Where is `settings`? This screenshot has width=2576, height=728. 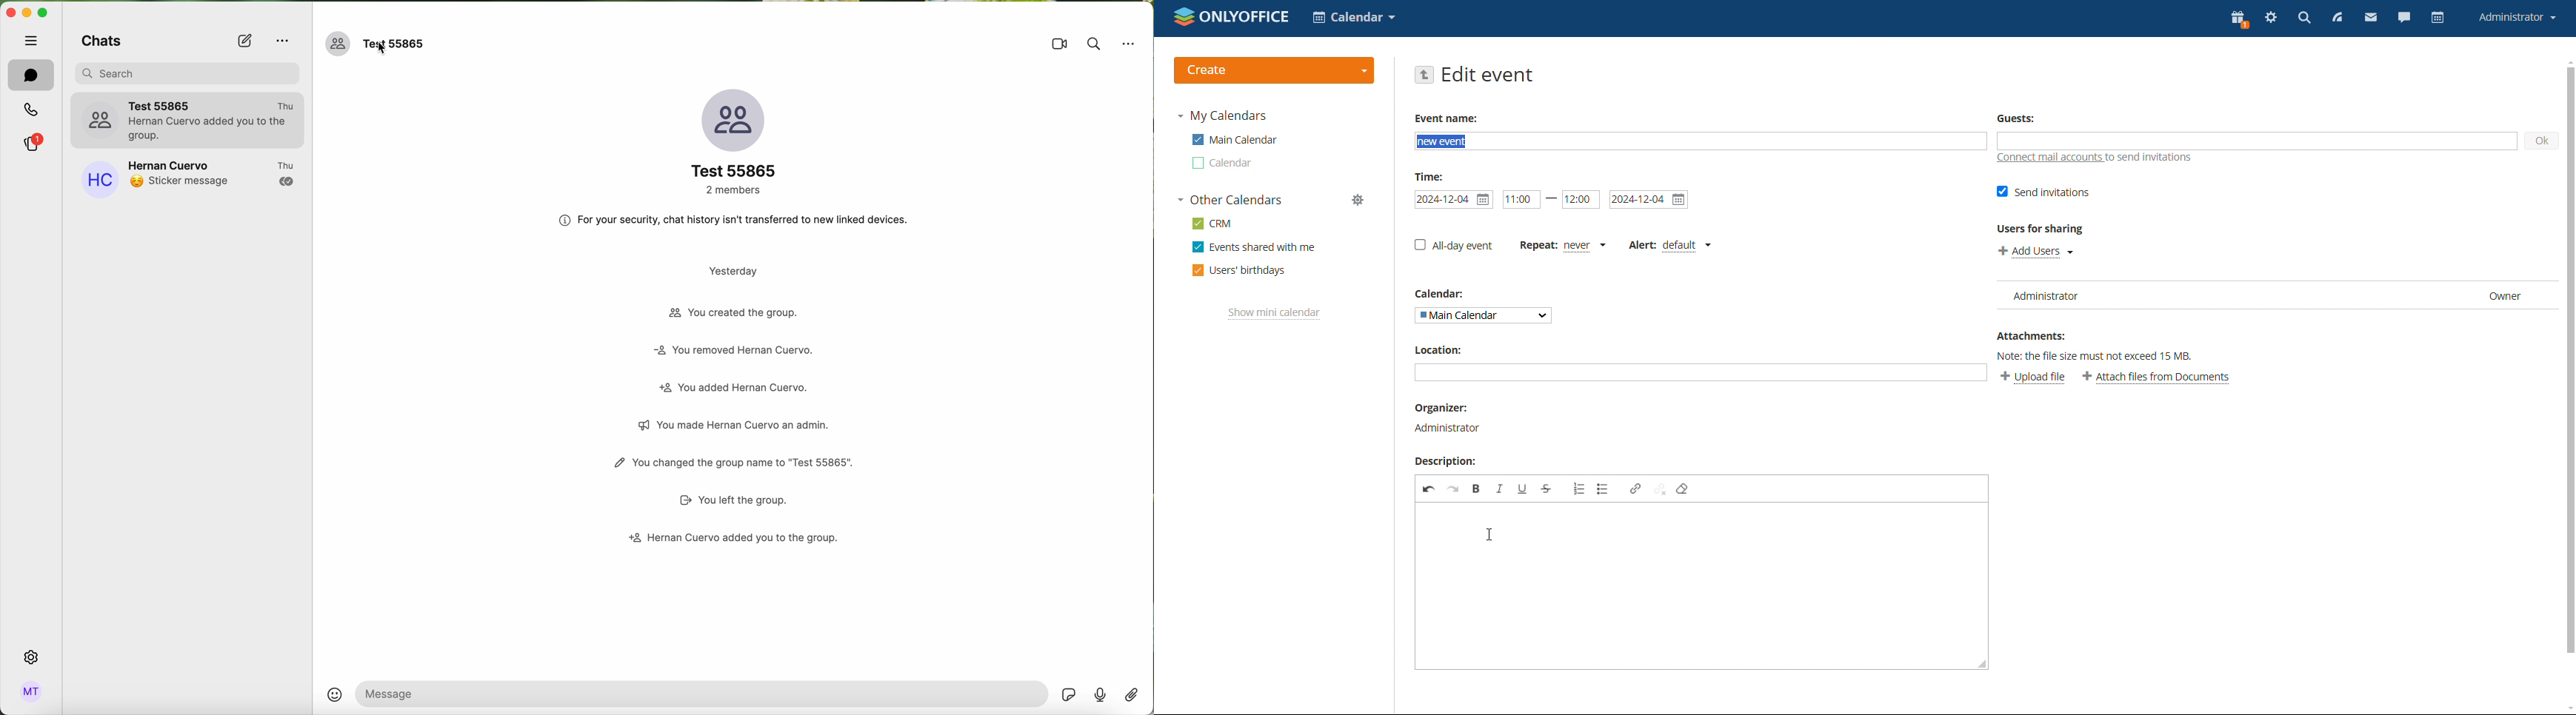
settings is located at coordinates (30, 657).